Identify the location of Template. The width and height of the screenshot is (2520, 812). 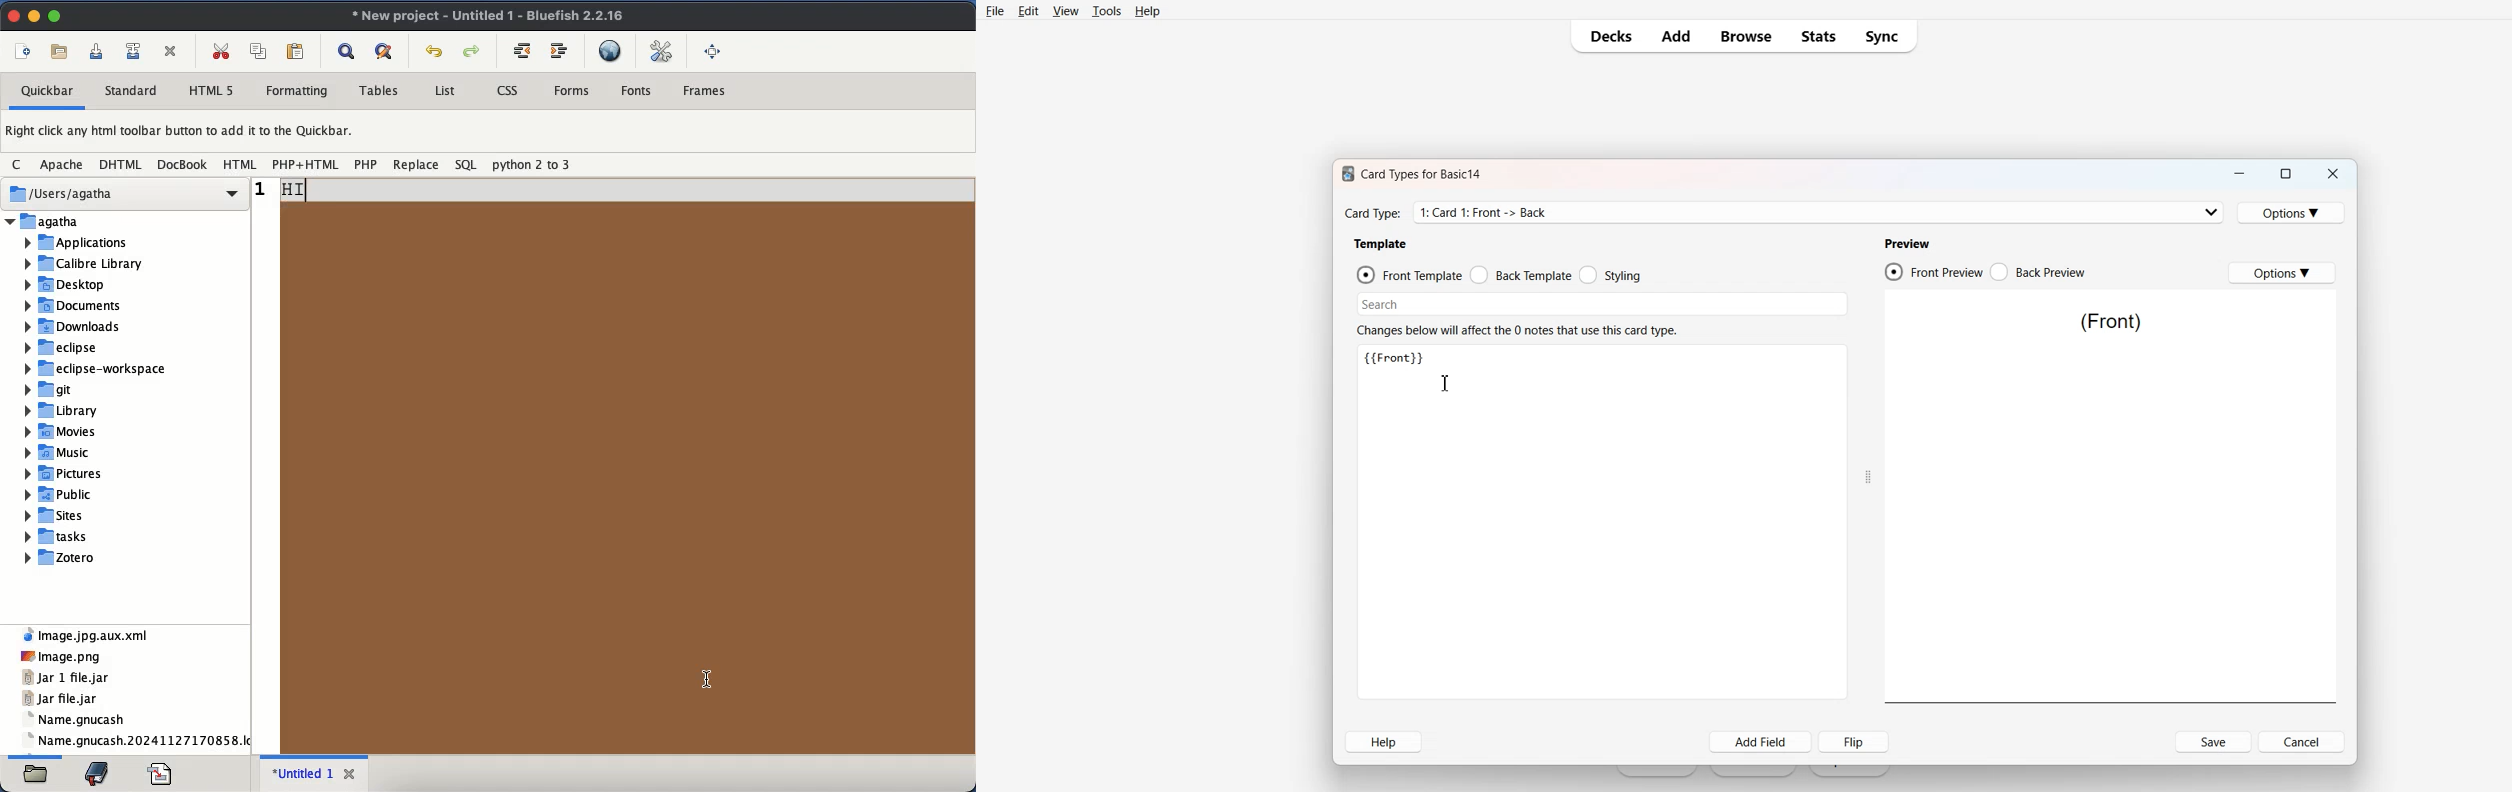
(1382, 244).